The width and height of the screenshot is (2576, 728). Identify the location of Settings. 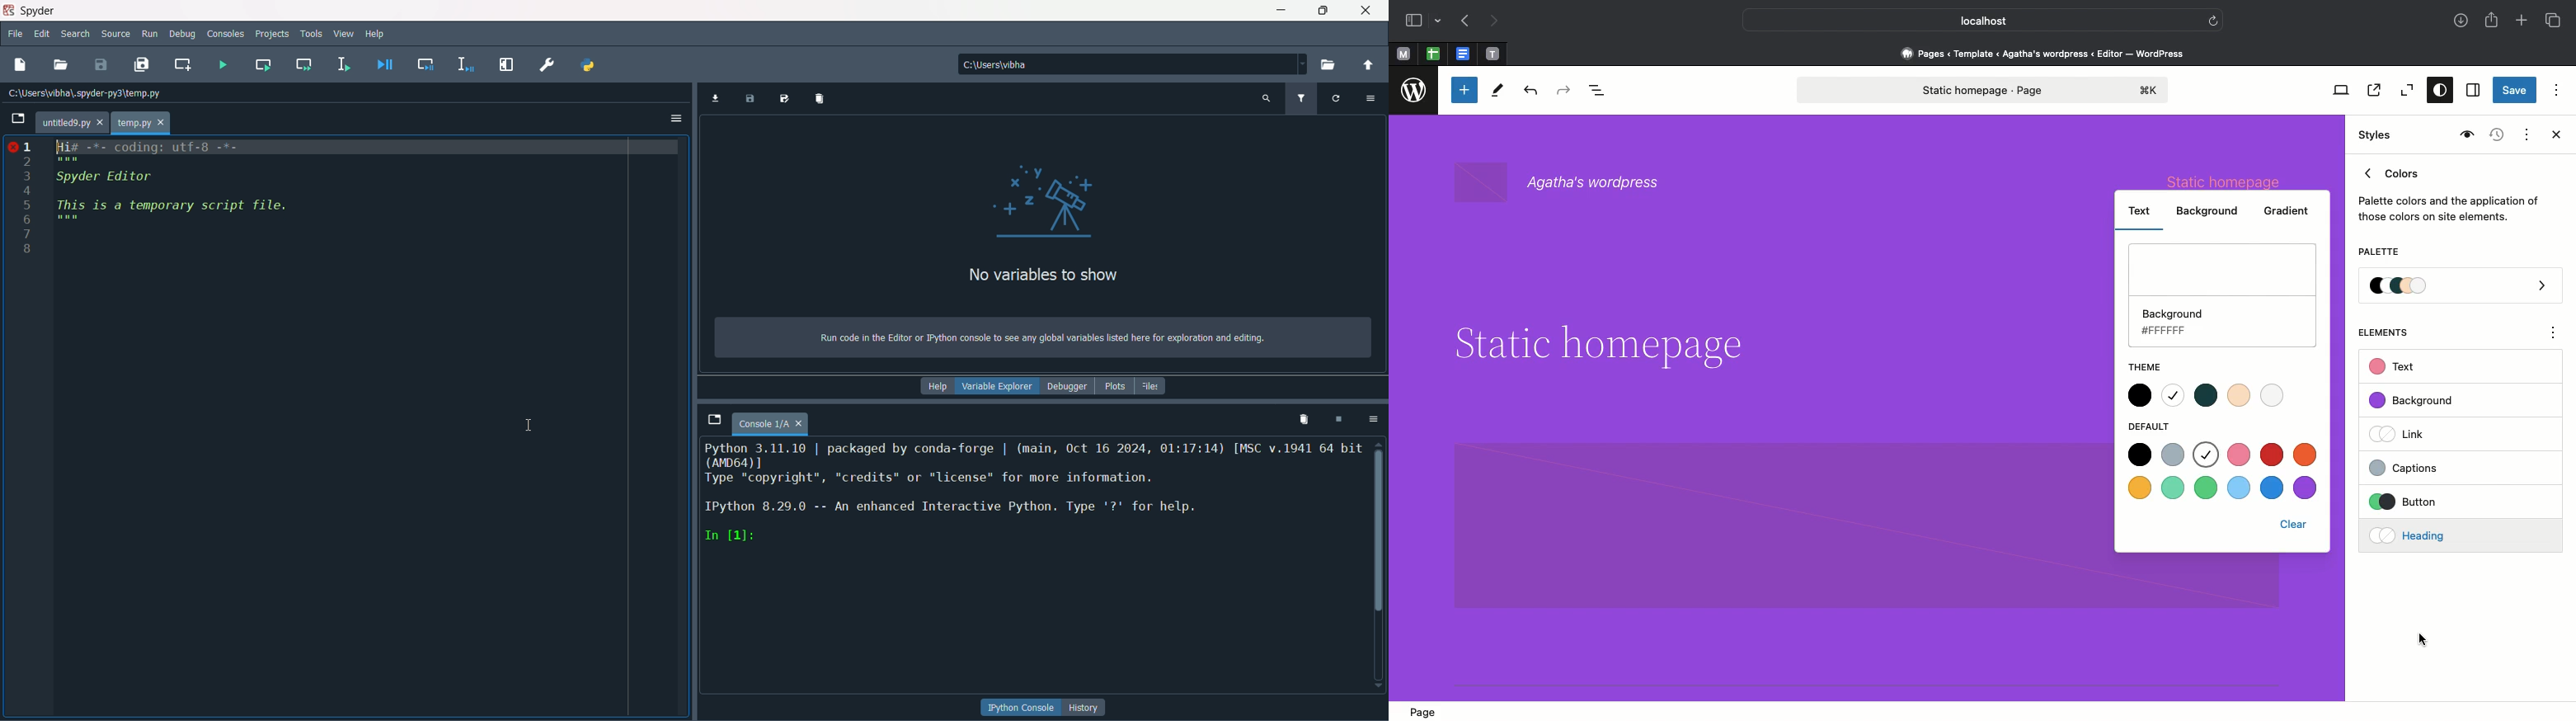
(2471, 91).